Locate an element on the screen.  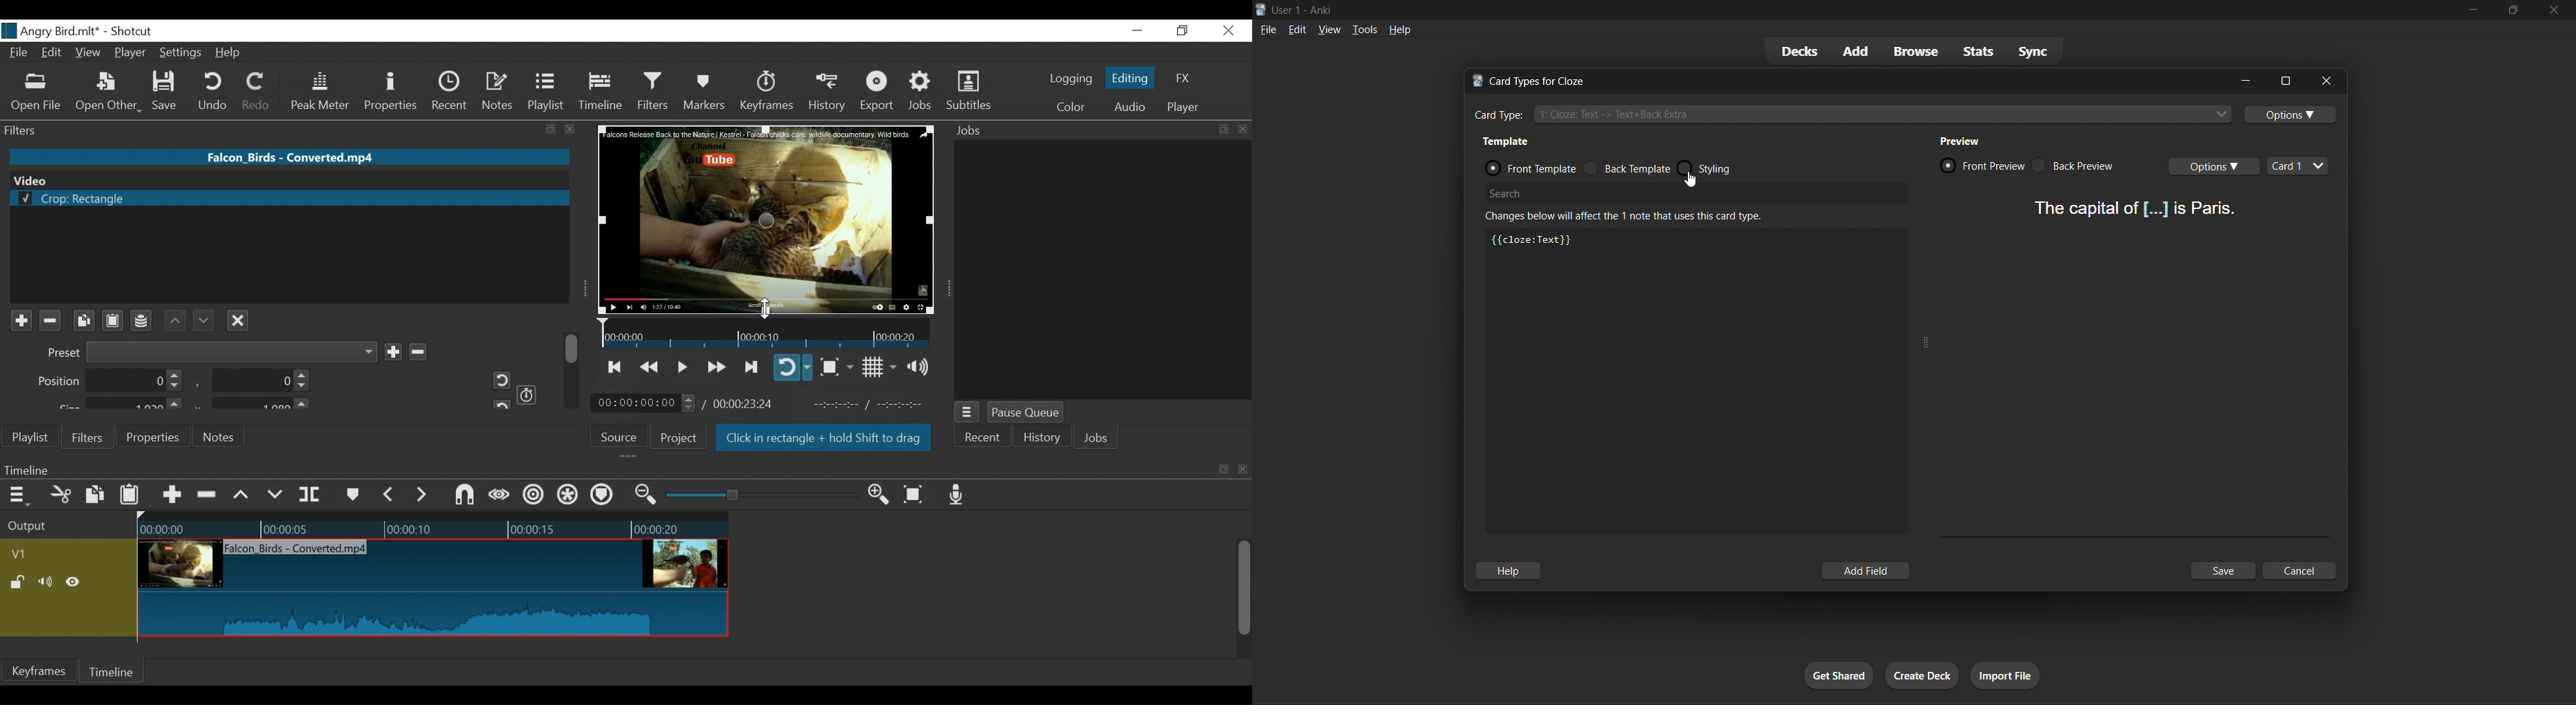
cursor is located at coordinates (1693, 179).